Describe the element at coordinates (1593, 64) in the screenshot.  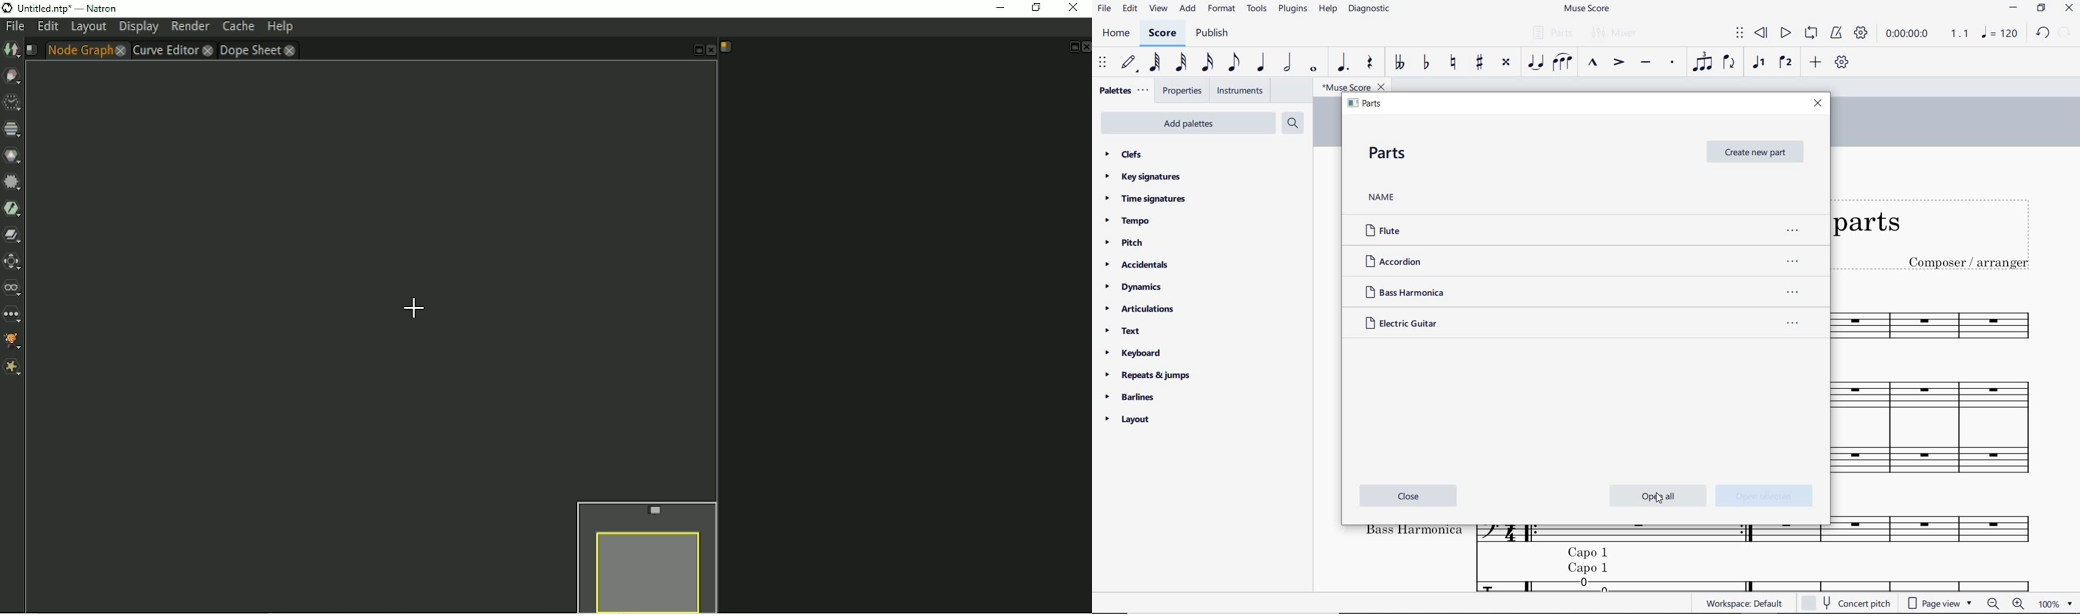
I see `marcato` at that location.